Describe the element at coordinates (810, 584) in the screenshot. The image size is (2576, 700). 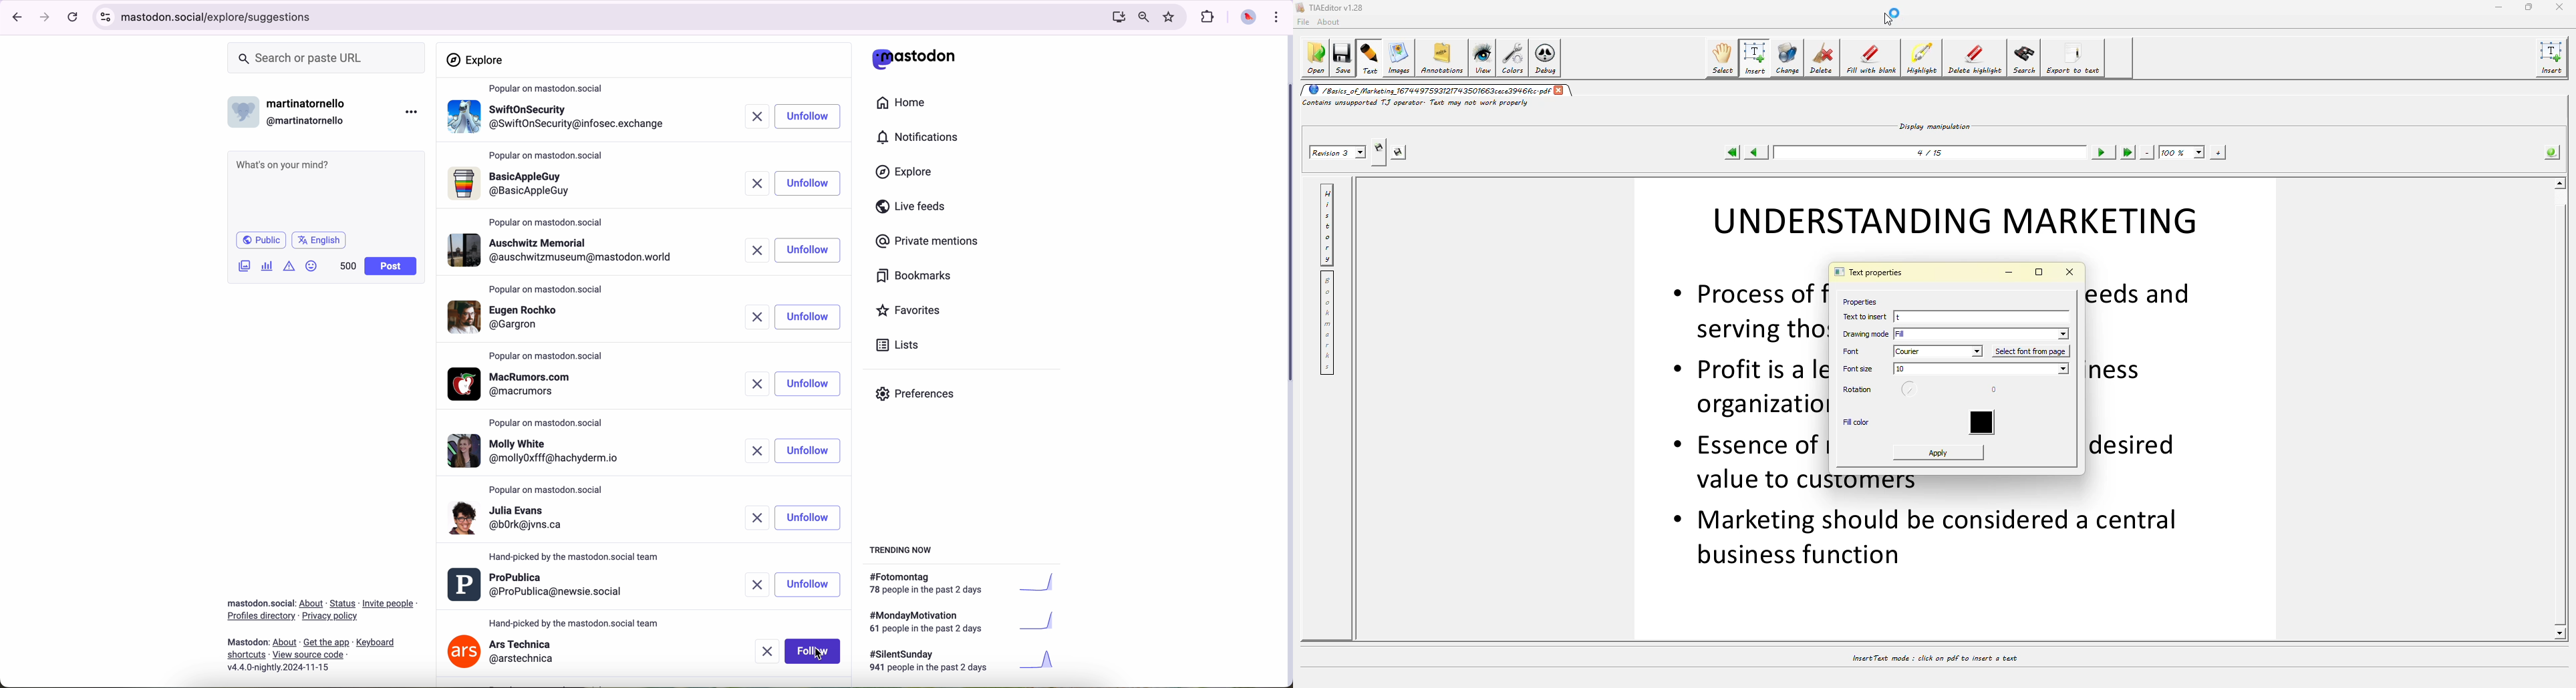
I see `unfollow` at that location.